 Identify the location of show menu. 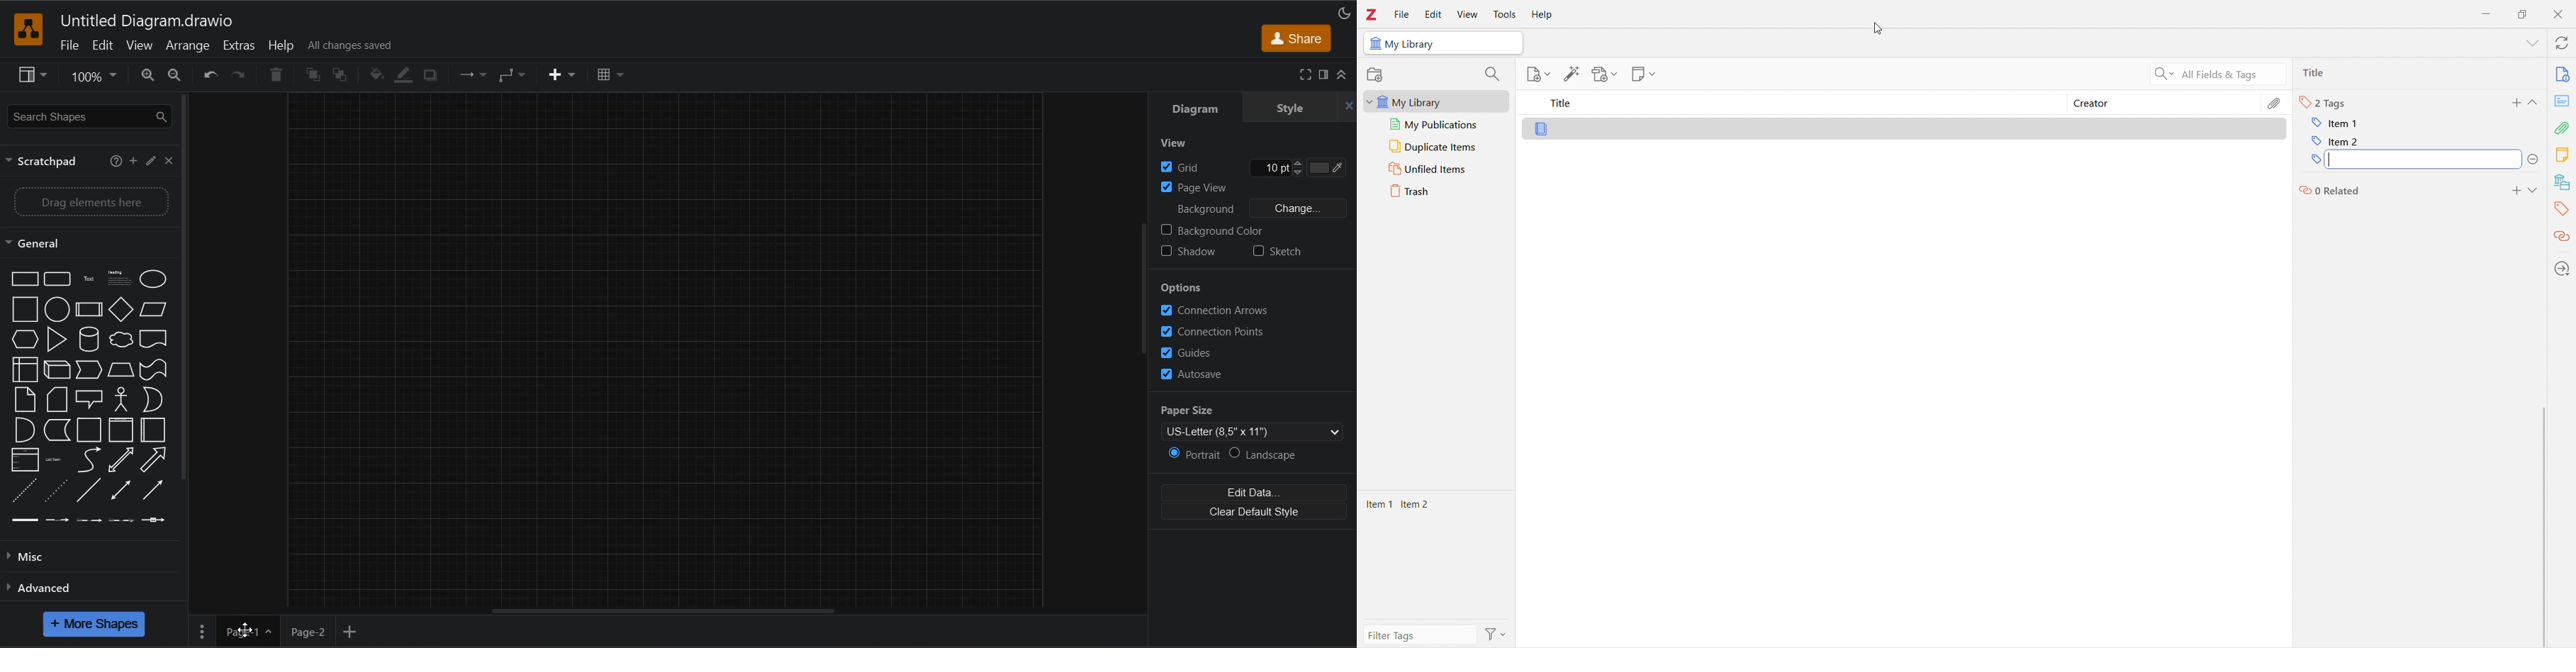
(2520, 47).